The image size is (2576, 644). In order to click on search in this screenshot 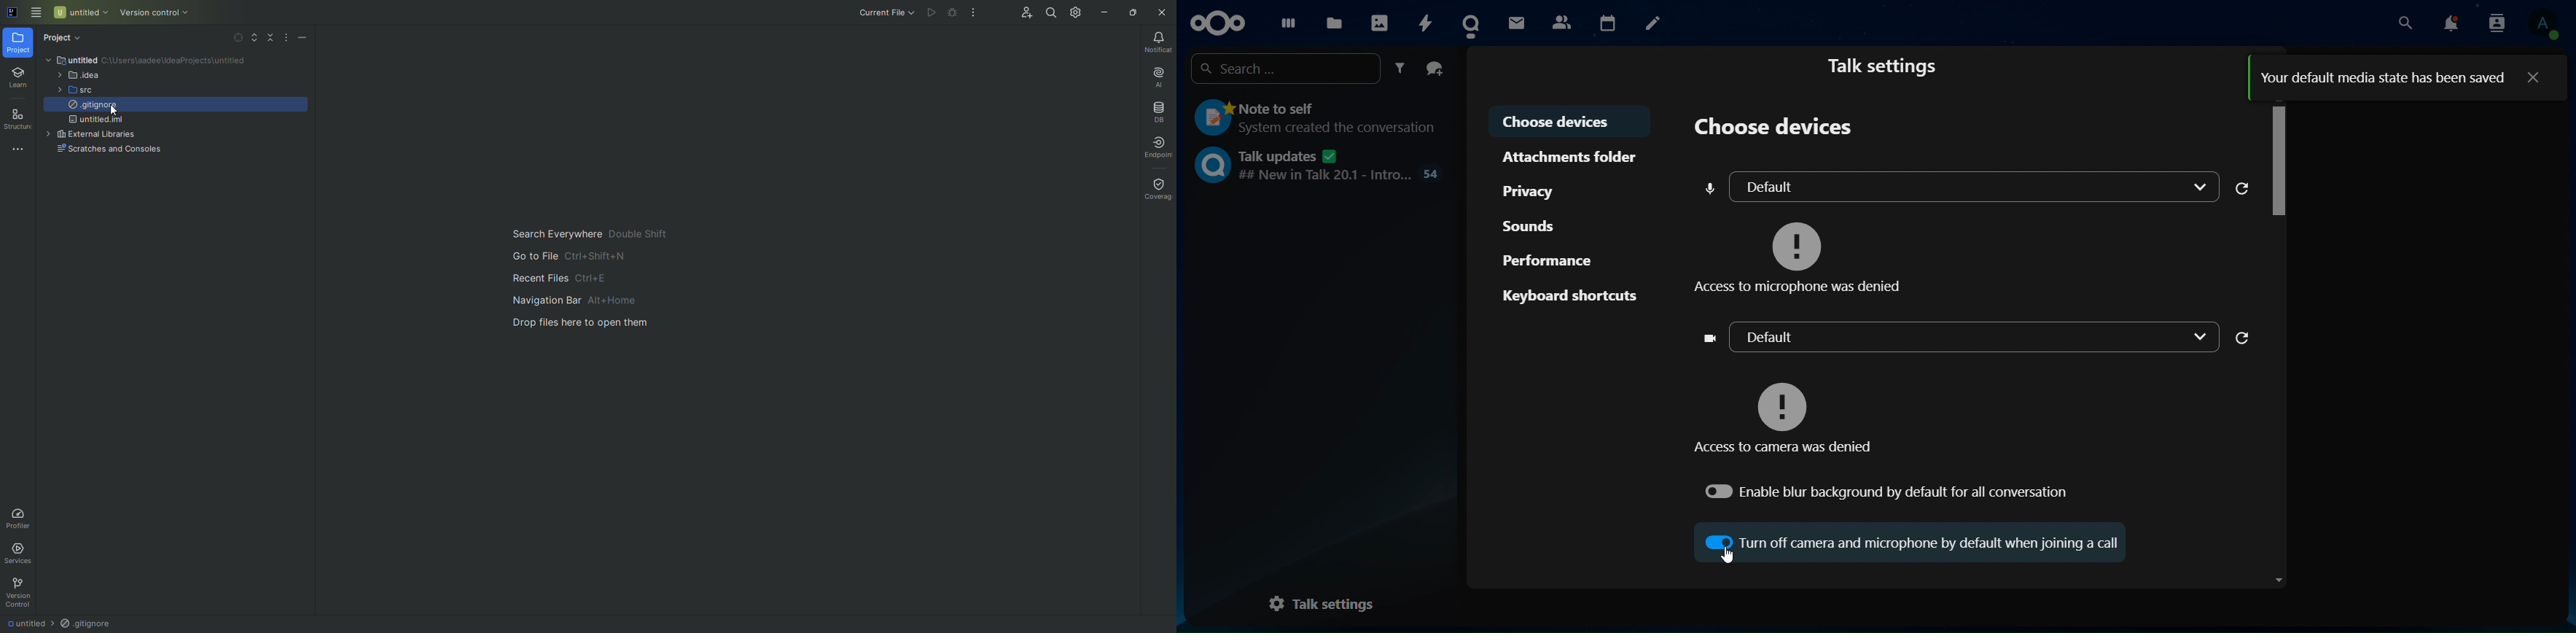, I will do `click(2403, 24)`.